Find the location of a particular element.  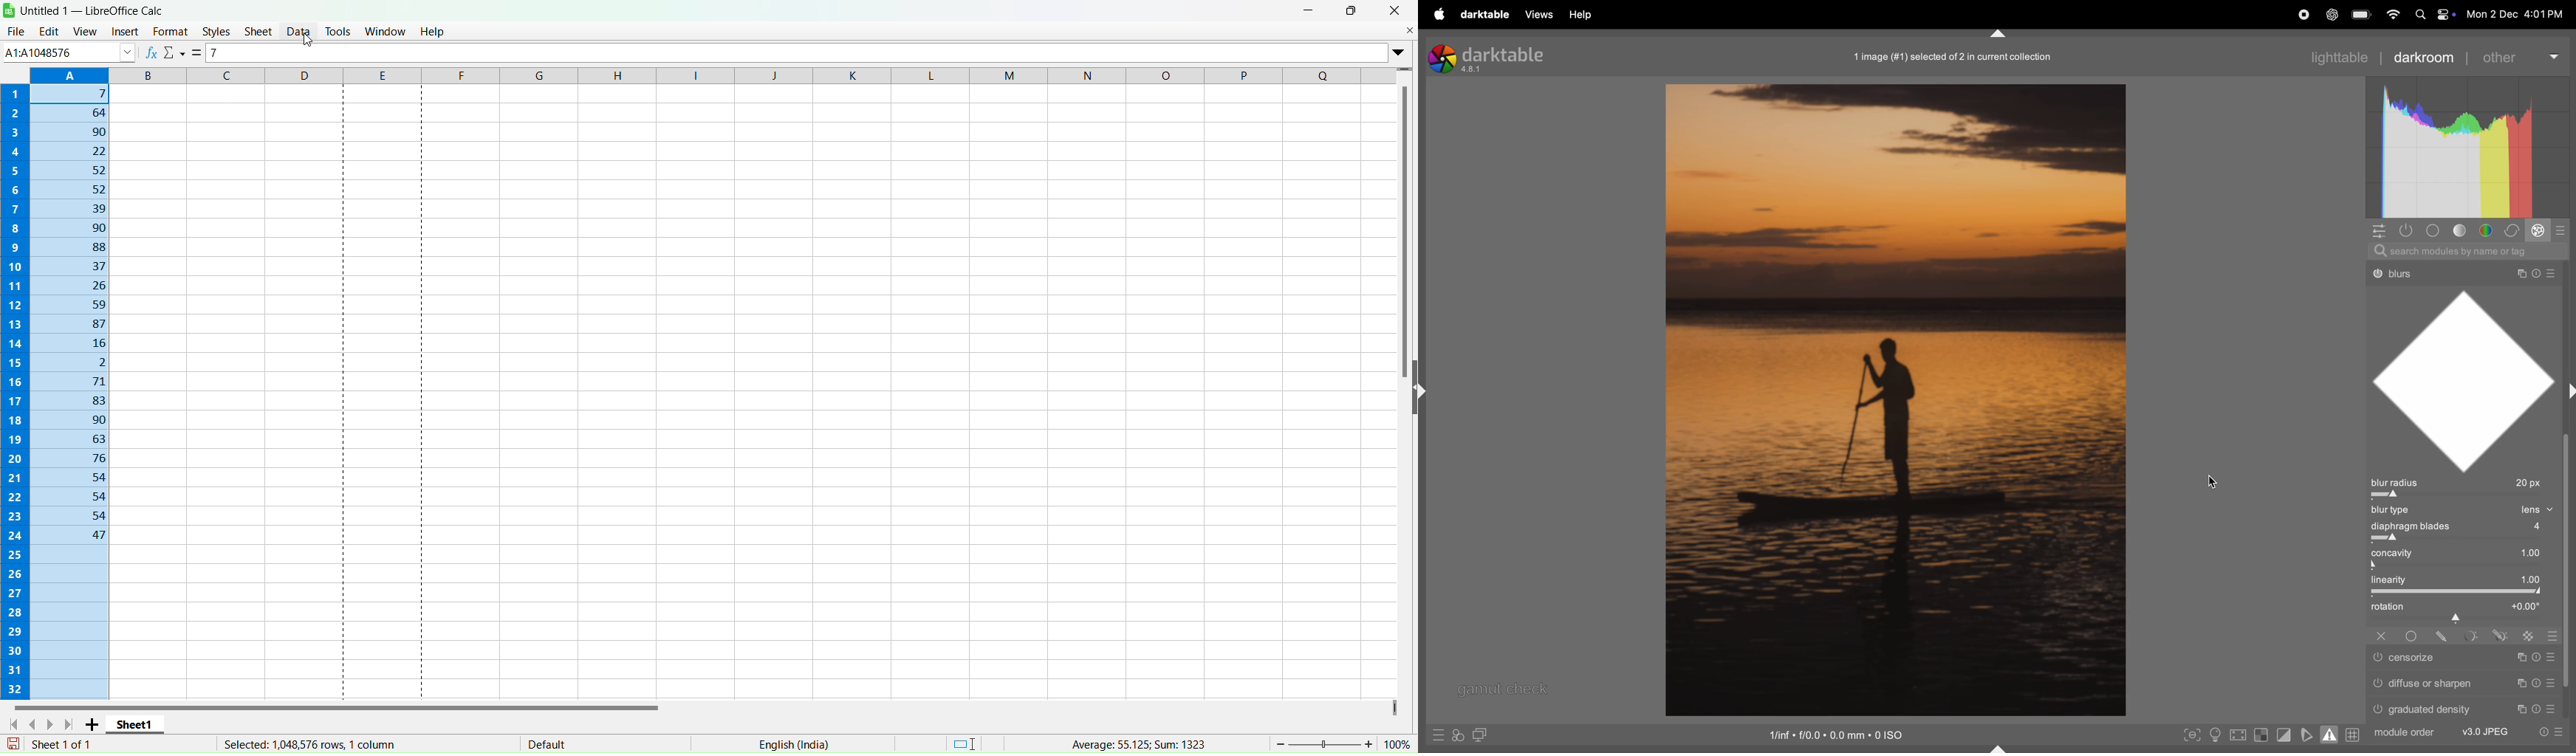

 is located at coordinates (2462, 684).